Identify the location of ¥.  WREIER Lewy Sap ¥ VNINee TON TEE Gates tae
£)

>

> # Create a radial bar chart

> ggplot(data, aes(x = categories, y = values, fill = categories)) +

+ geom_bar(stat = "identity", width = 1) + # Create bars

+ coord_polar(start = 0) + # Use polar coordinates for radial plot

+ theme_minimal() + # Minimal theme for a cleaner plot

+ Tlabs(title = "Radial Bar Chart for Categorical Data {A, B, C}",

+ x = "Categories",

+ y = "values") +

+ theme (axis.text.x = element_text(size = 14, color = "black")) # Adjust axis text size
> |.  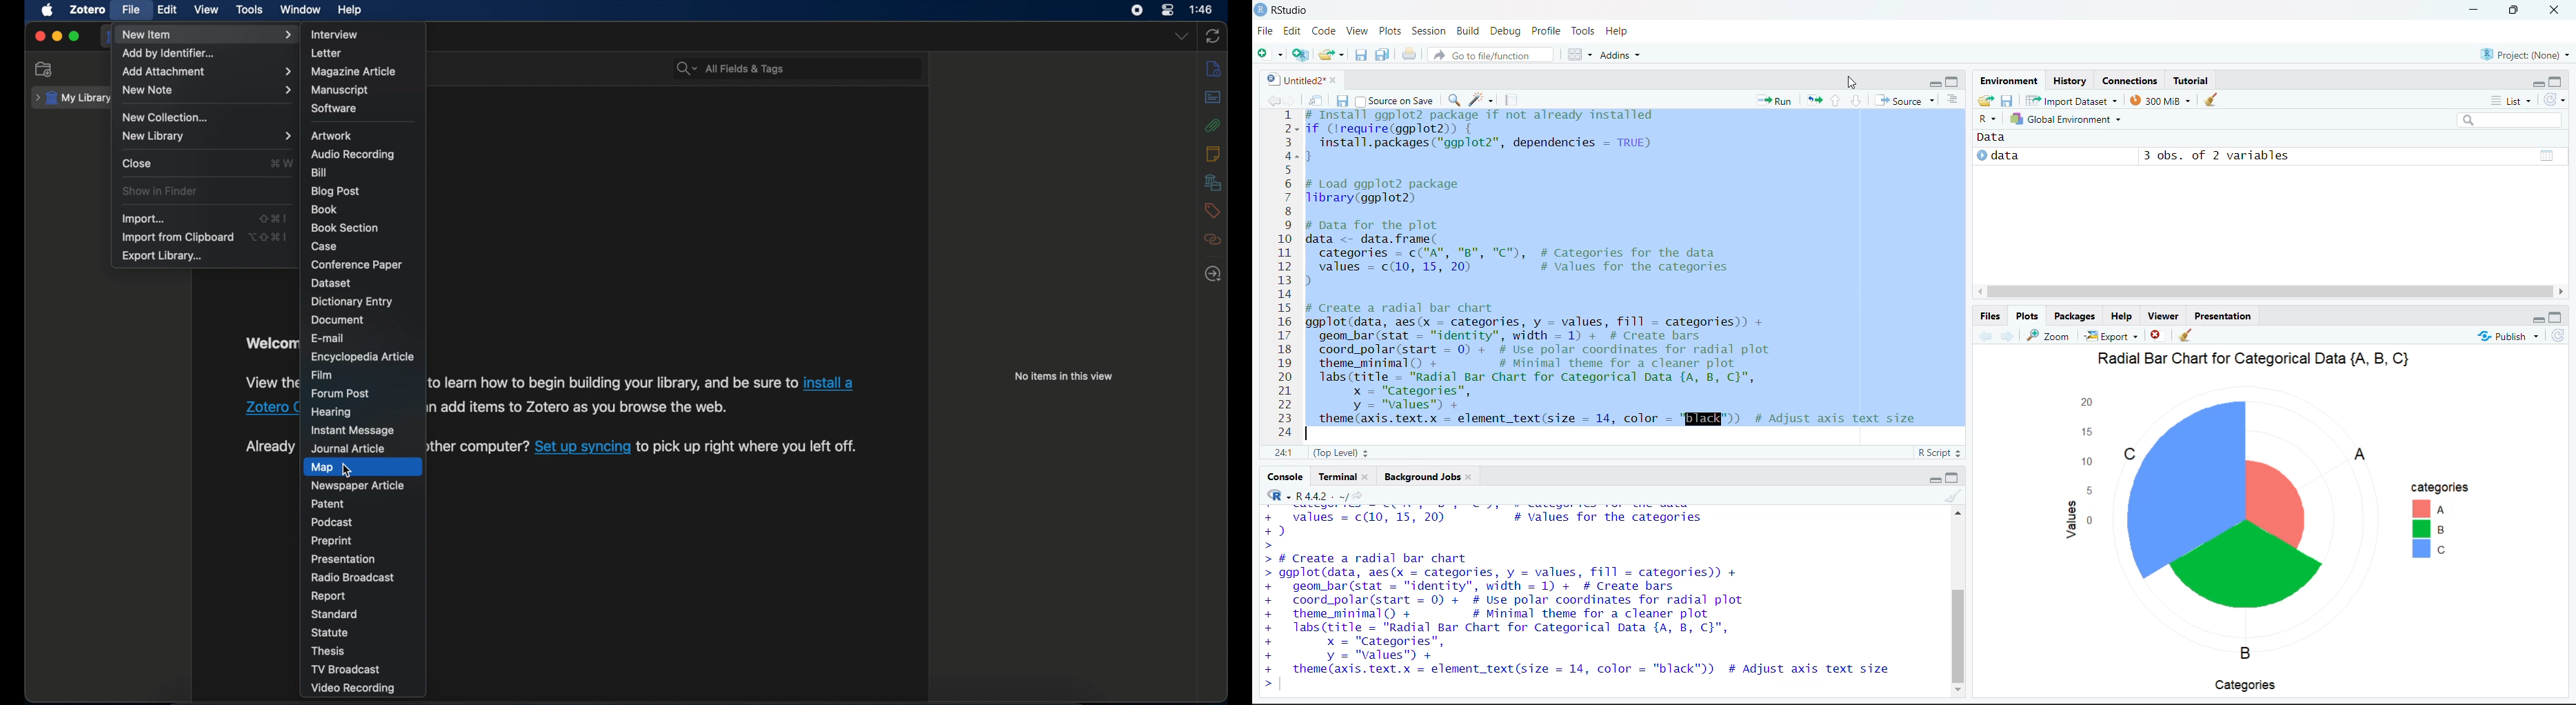
(1581, 602).